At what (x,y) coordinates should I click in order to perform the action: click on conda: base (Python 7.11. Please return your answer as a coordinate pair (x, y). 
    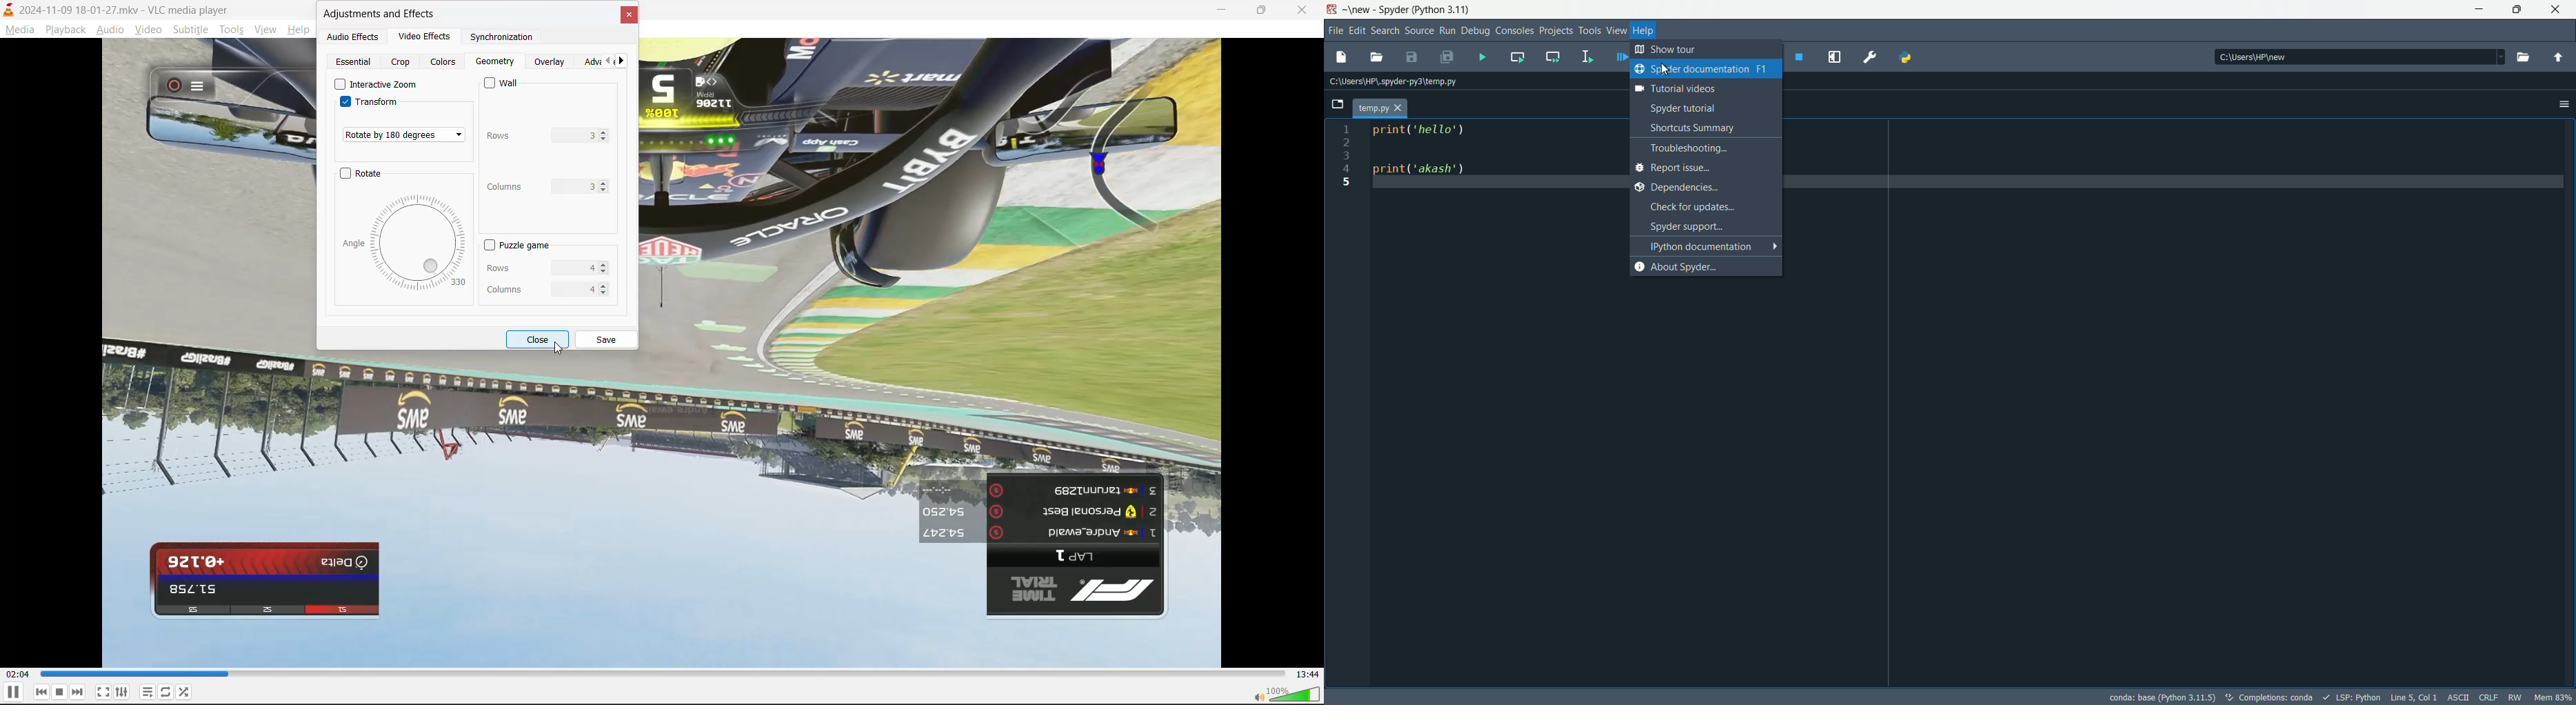
    Looking at the image, I should click on (2161, 697).